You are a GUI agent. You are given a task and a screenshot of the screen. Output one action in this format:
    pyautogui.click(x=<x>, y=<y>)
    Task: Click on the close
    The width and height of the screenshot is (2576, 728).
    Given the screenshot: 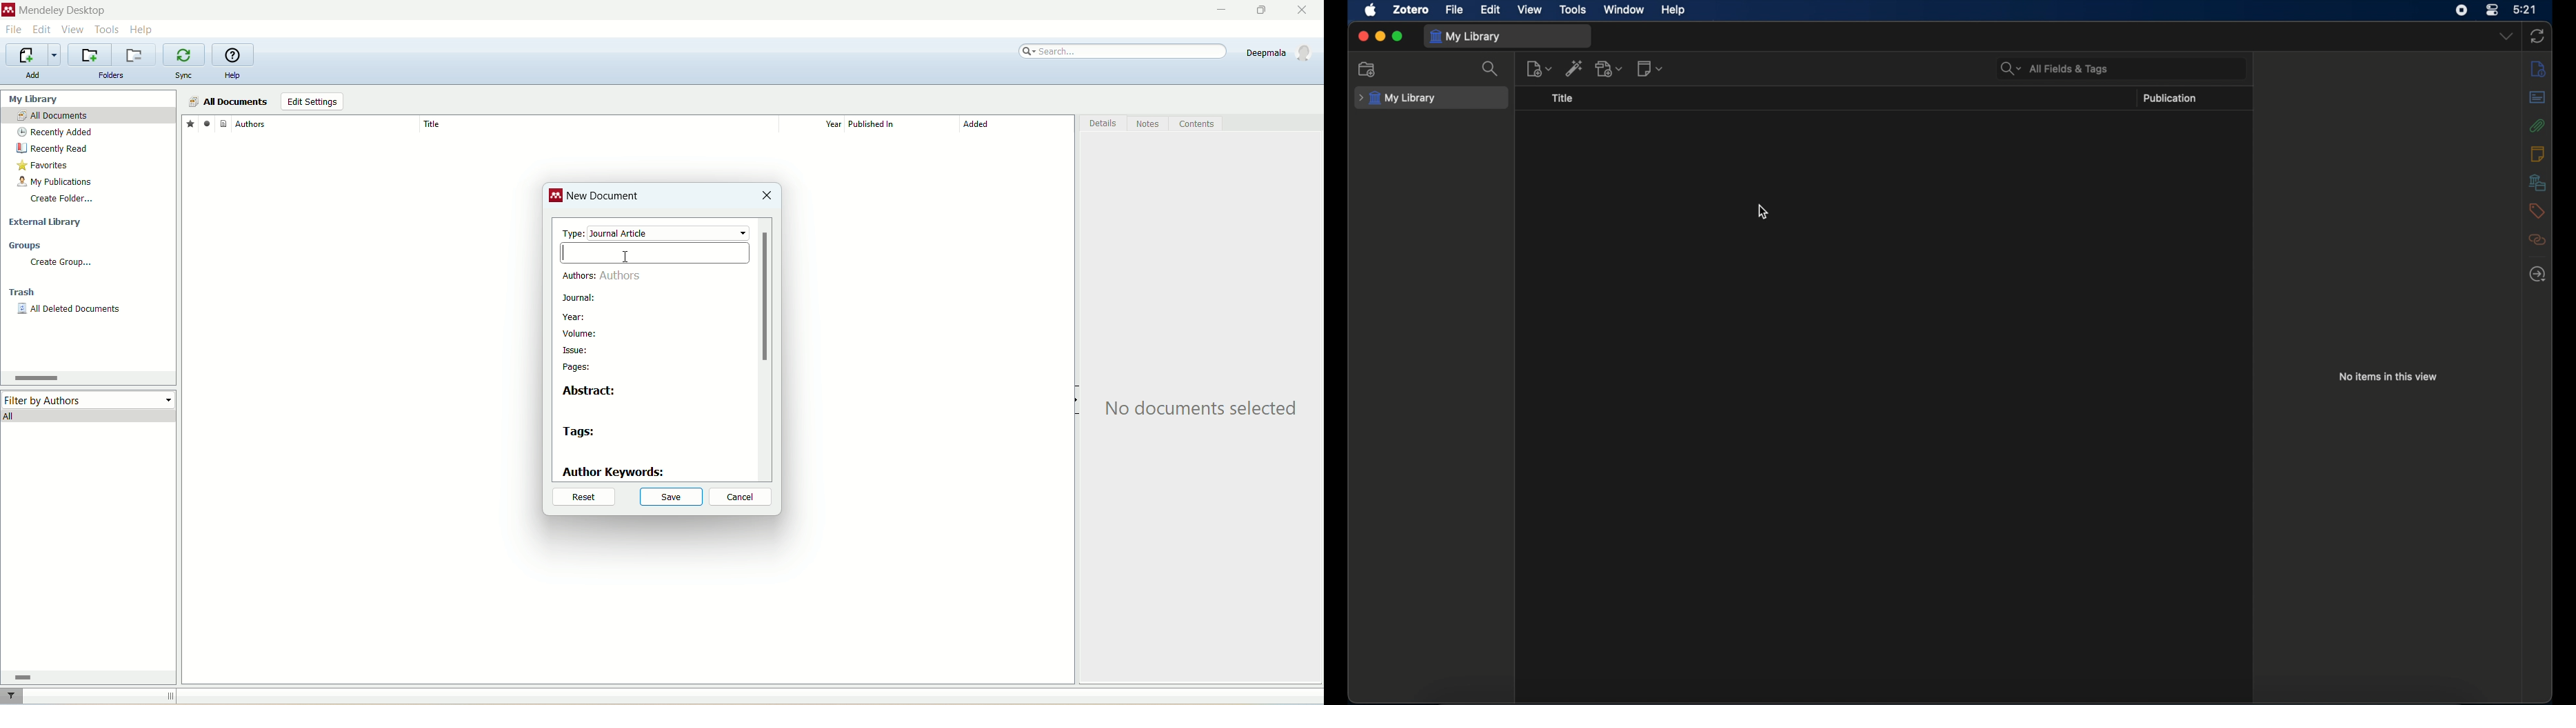 What is the action you would take?
    pyautogui.click(x=766, y=197)
    